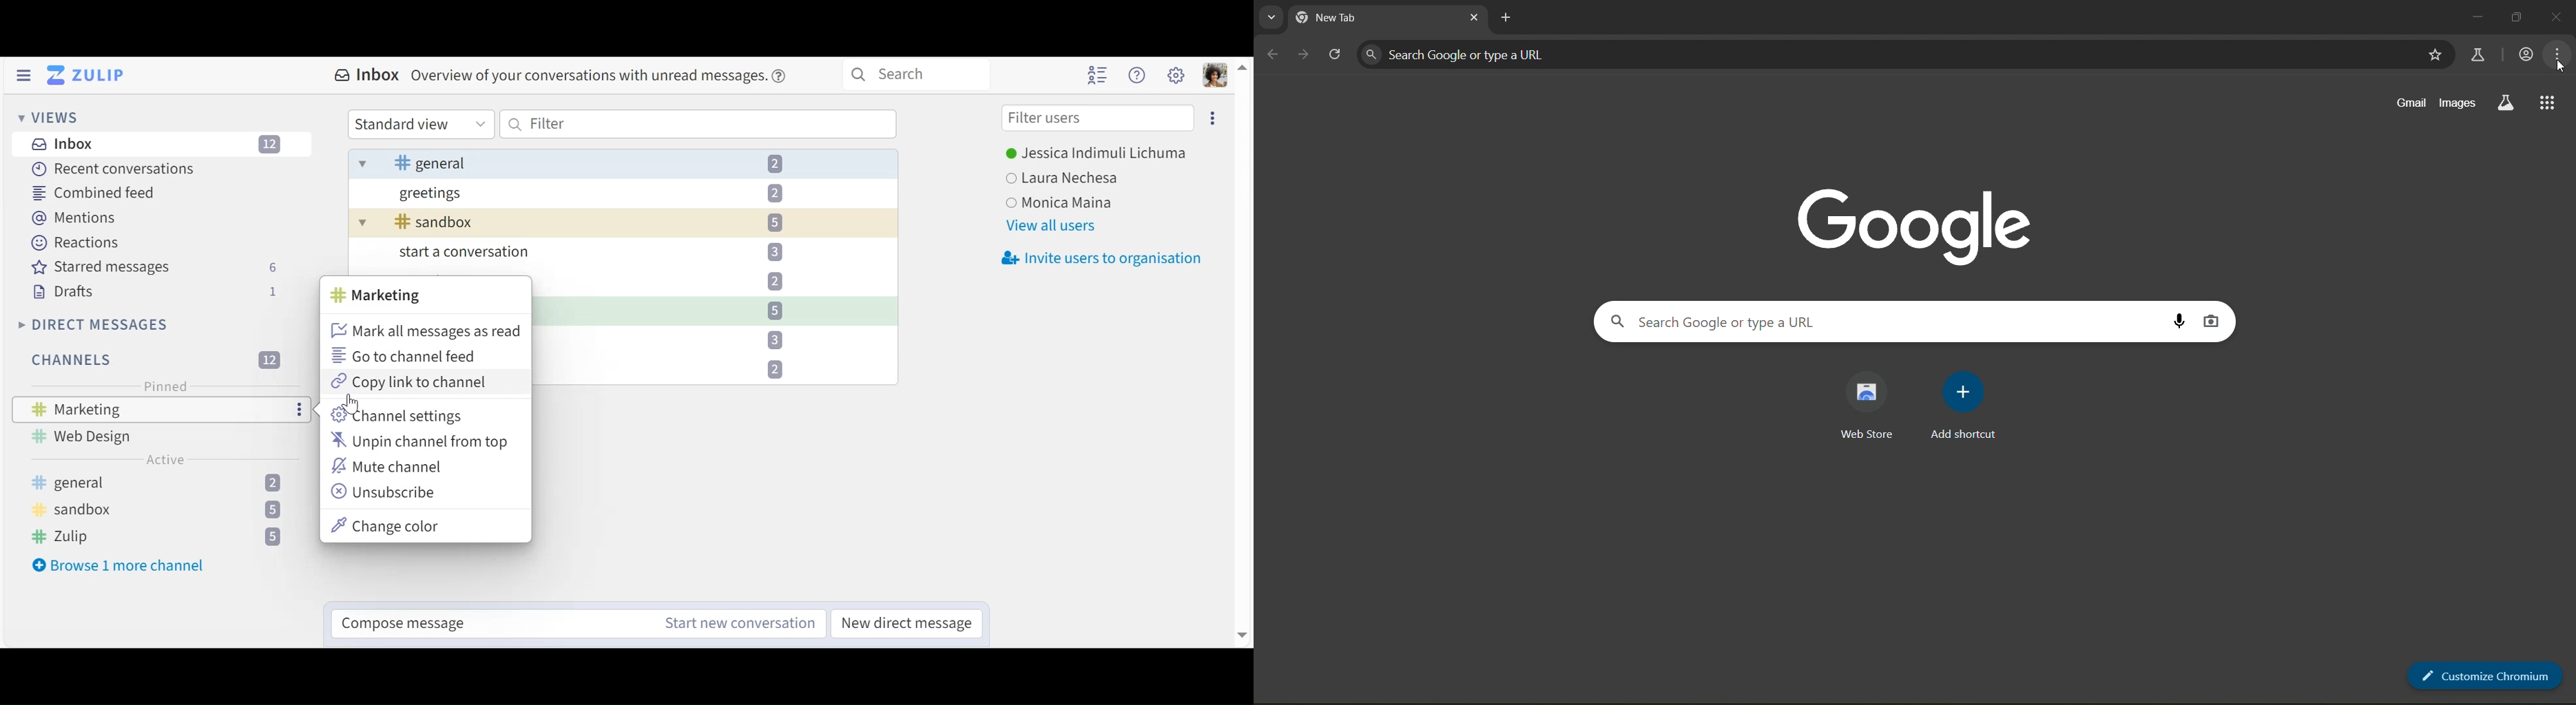  I want to click on Active, so click(166, 460).